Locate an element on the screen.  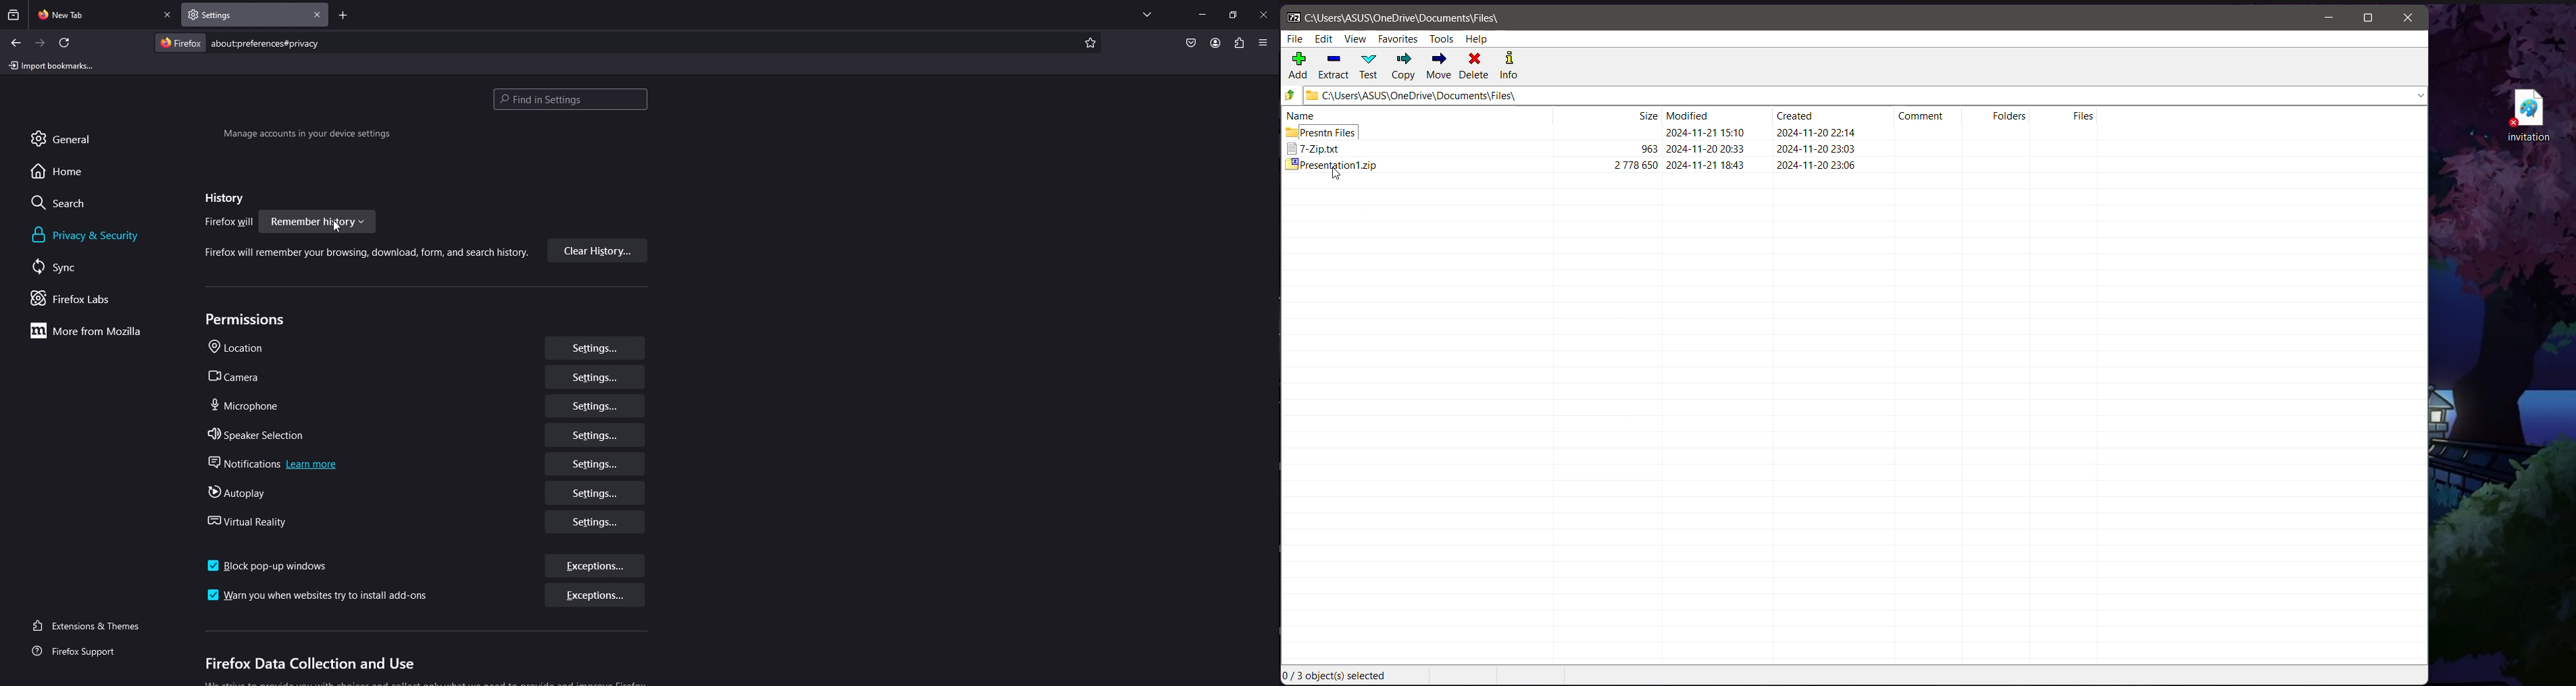
Edit is located at coordinates (1325, 38).